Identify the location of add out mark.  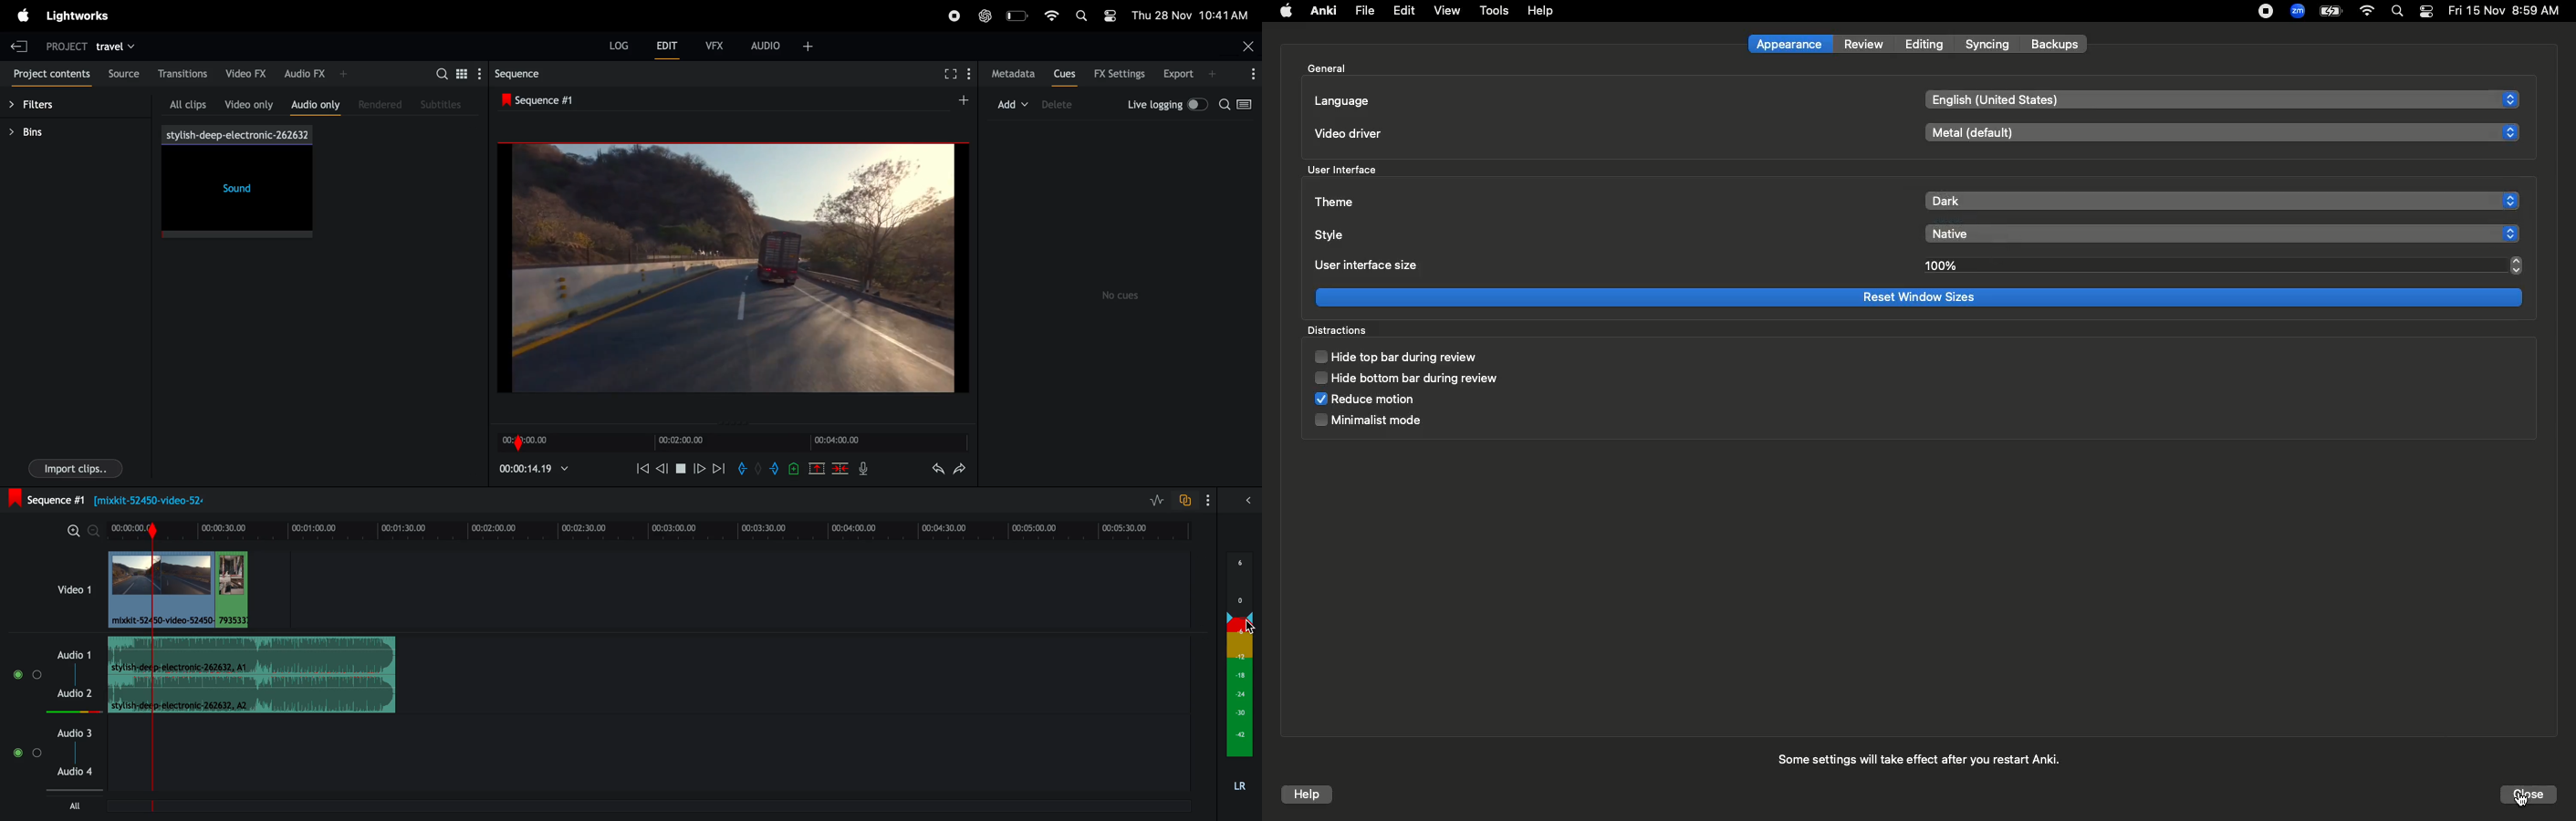
(772, 470).